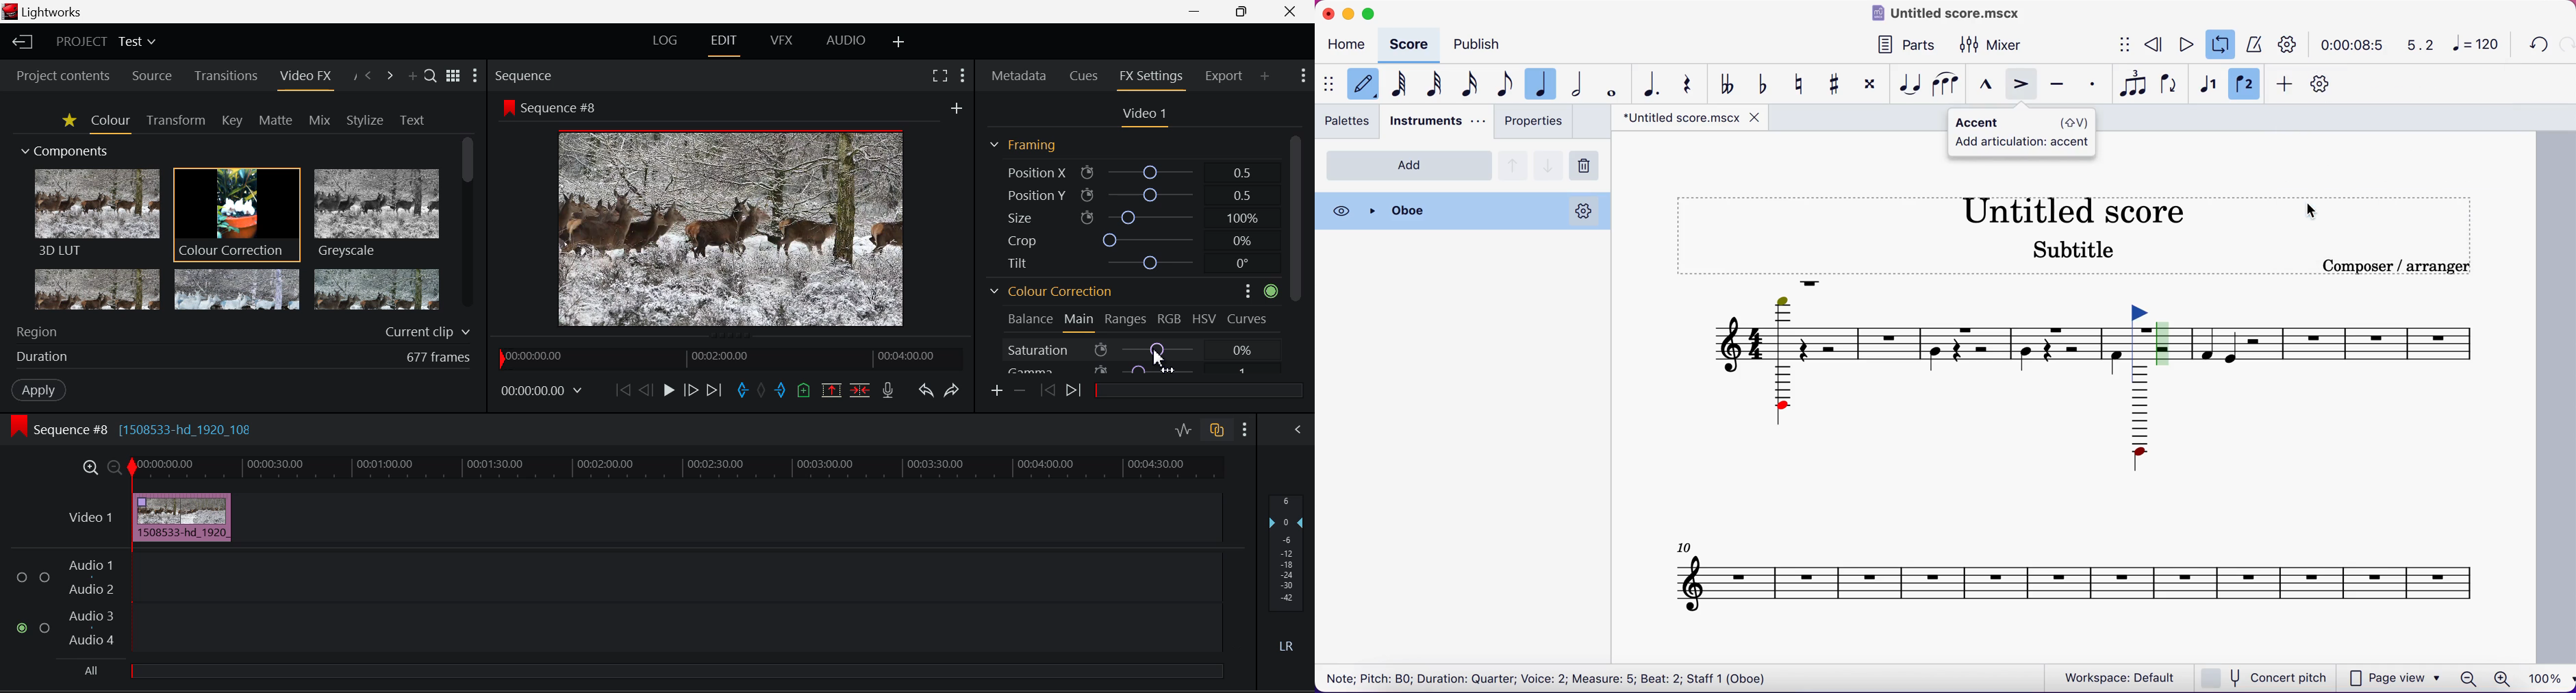  I want to click on metronome, so click(2255, 43).